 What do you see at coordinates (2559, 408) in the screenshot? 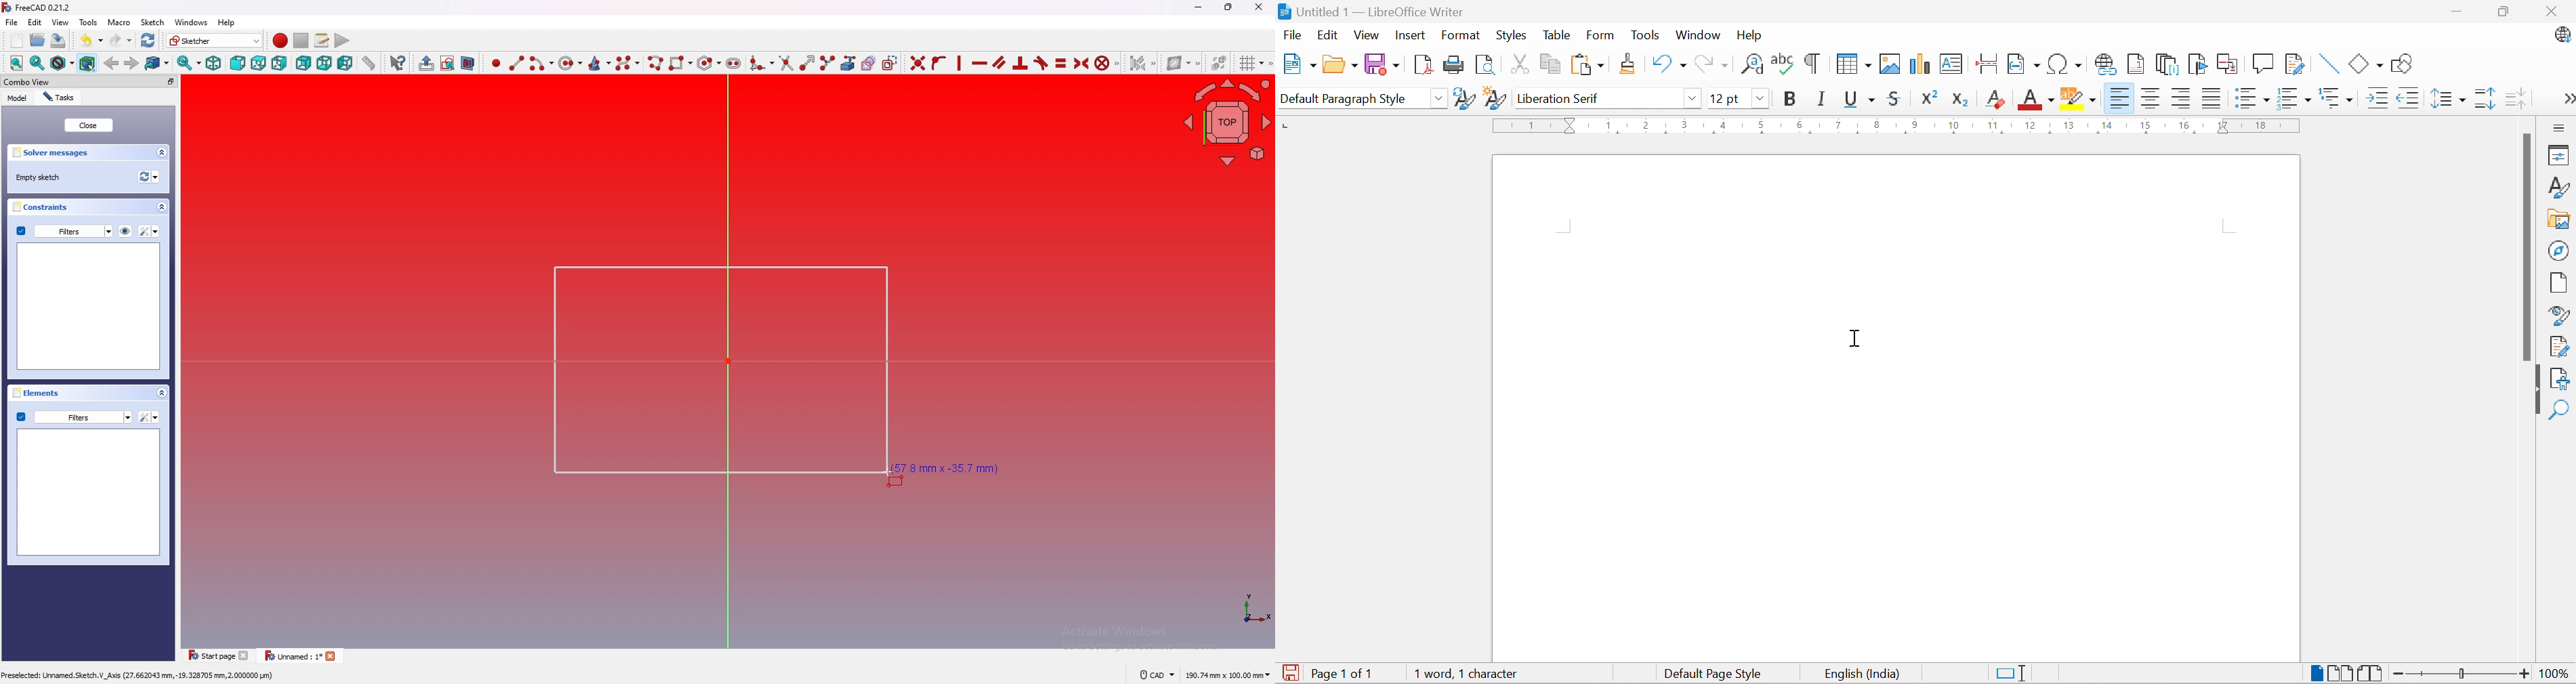
I see `Find` at bounding box center [2559, 408].